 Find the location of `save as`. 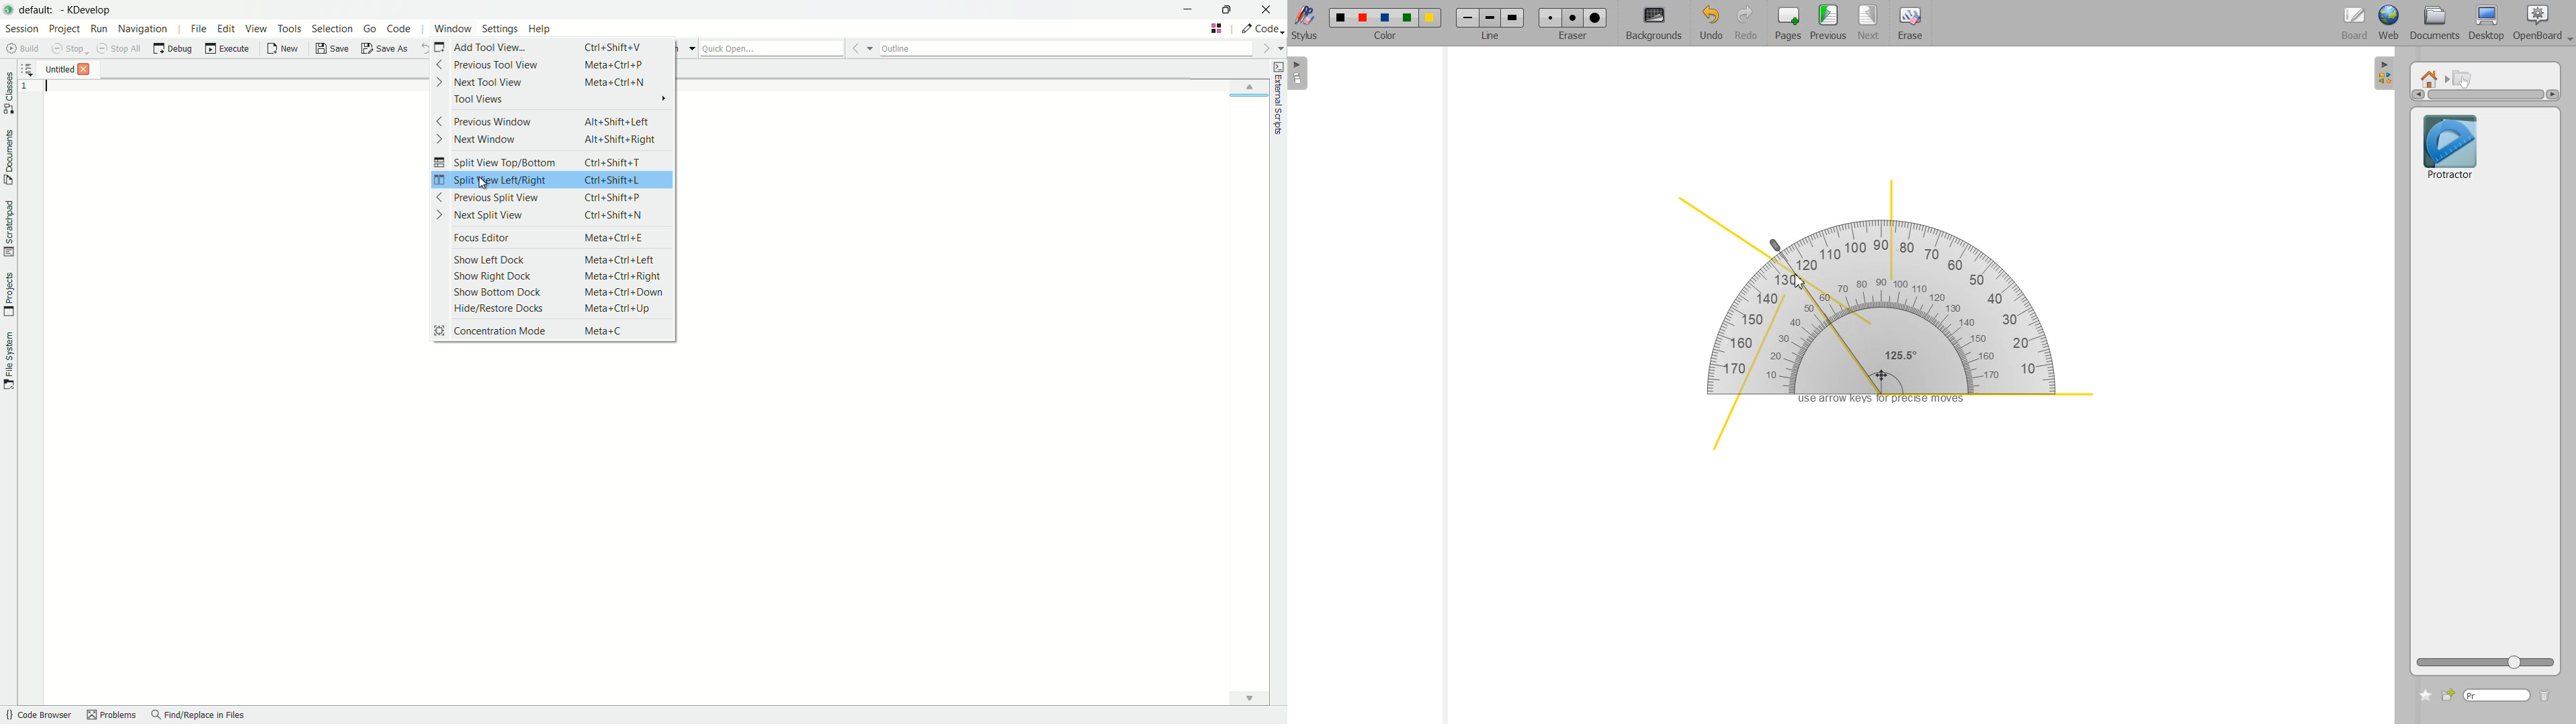

save as is located at coordinates (384, 48).